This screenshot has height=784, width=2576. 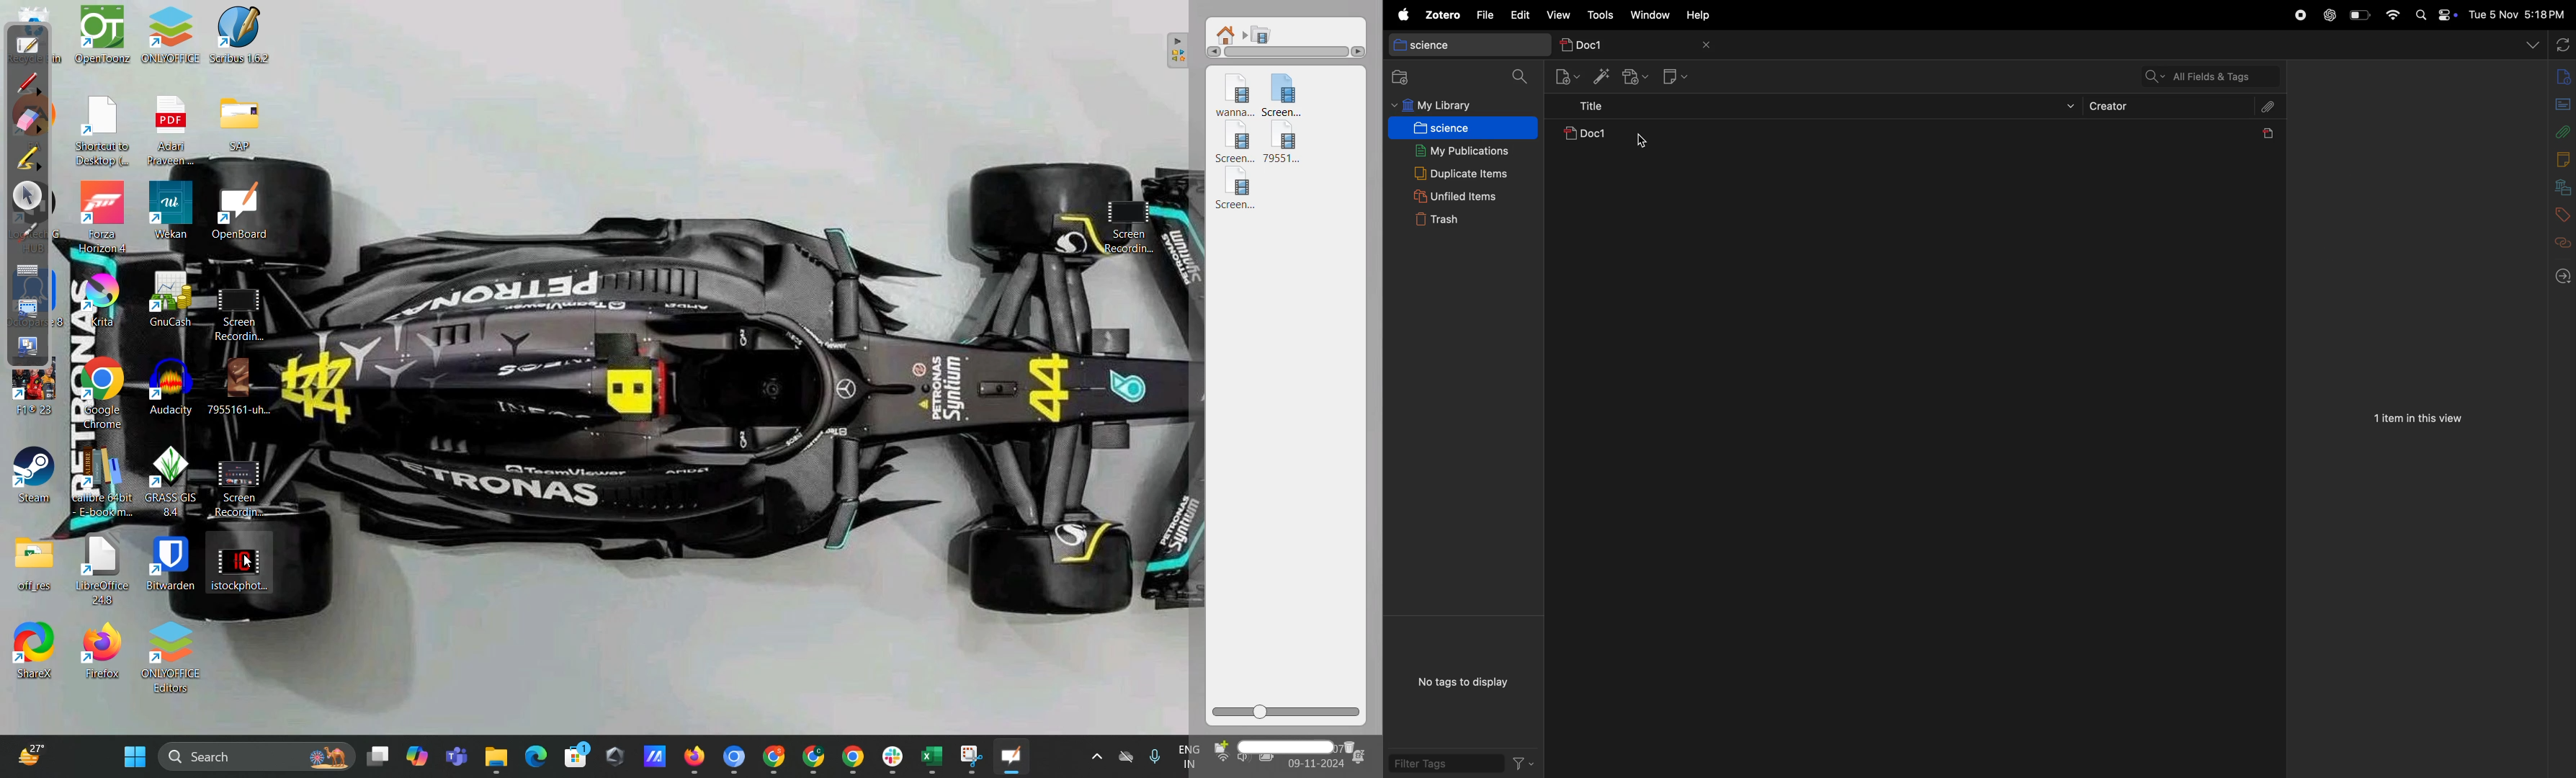 I want to click on On/Off, so click(x=2446, y=16).